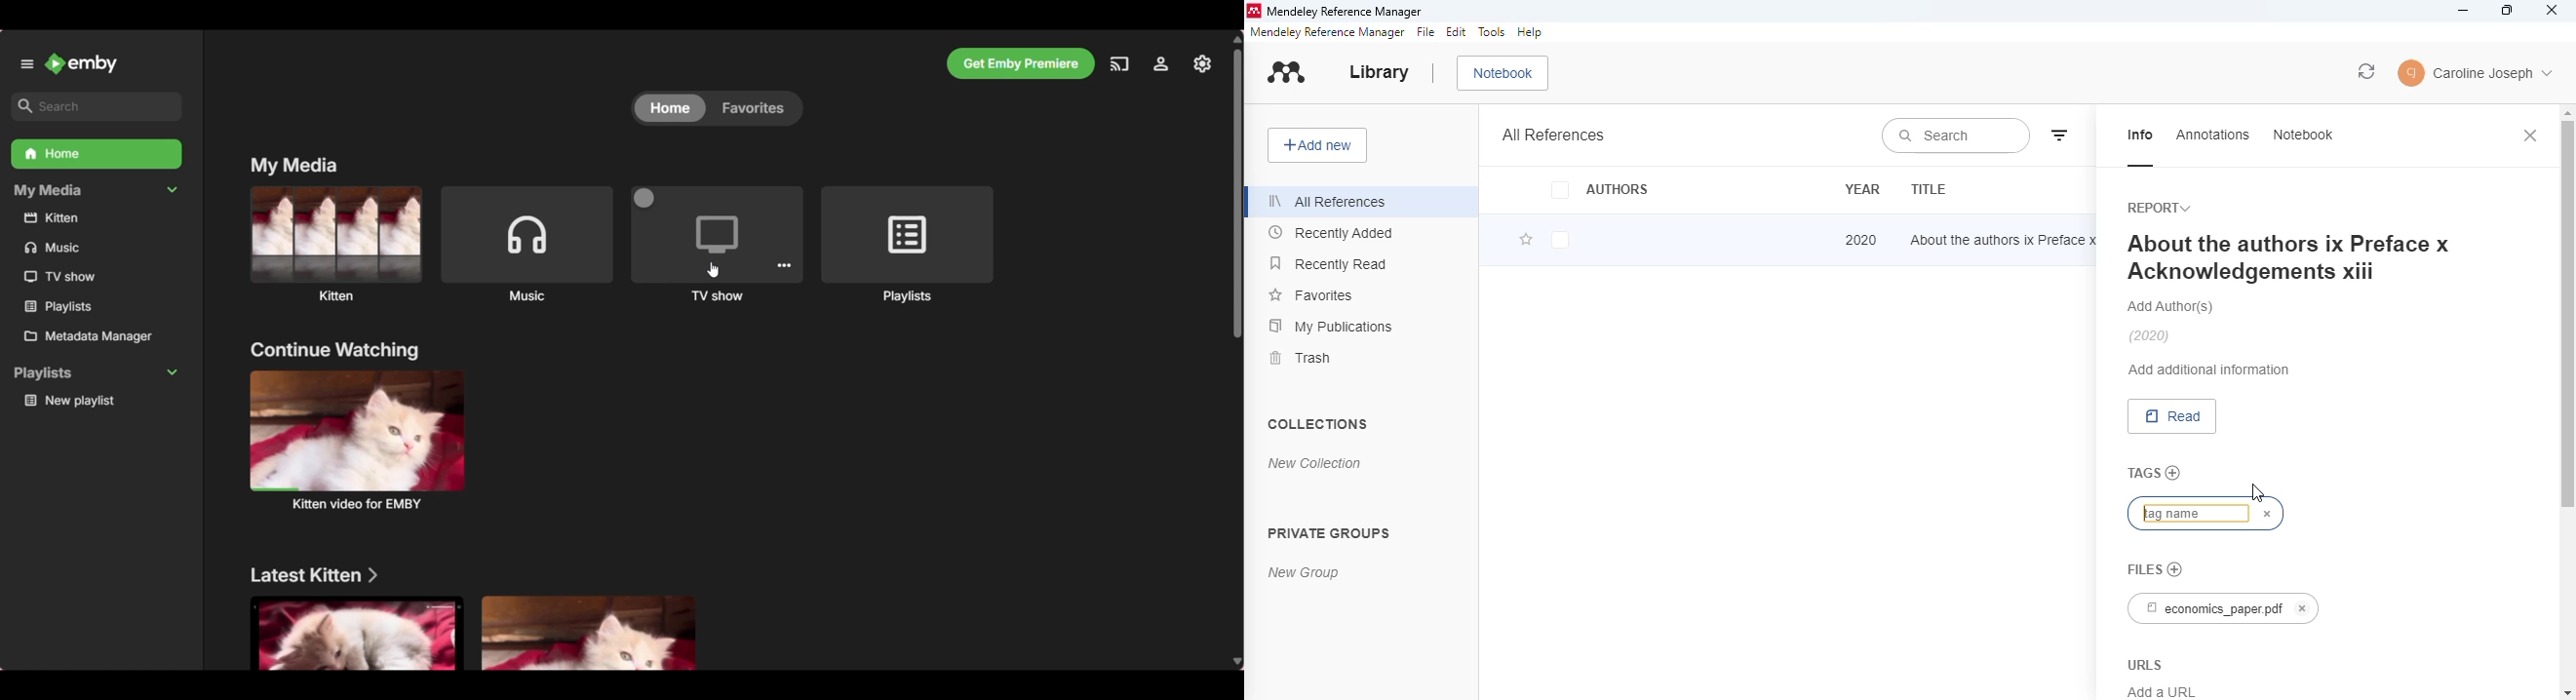 This screenshot has width=2576, height=700. What do you see at coordinates (907, 235) in the screenshot?
I see `Playlists` at bounding box center [907, 235].